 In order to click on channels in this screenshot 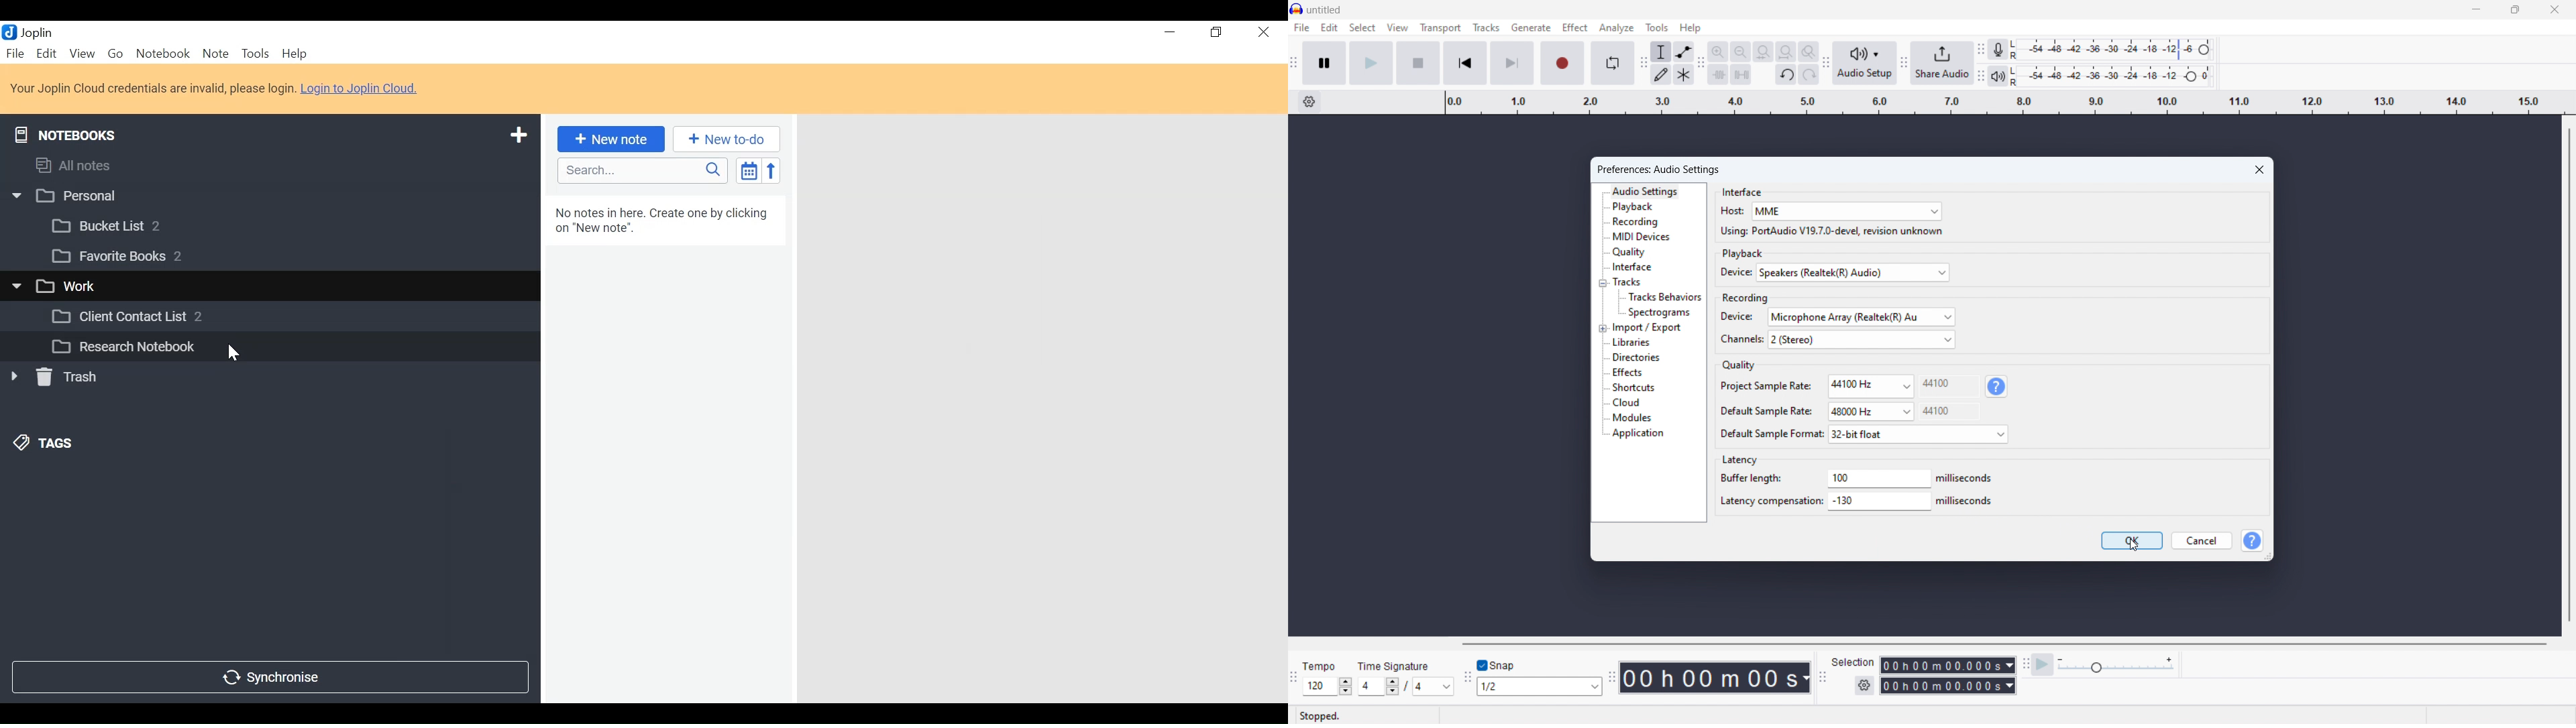, I will do `click(1861, 339)`.